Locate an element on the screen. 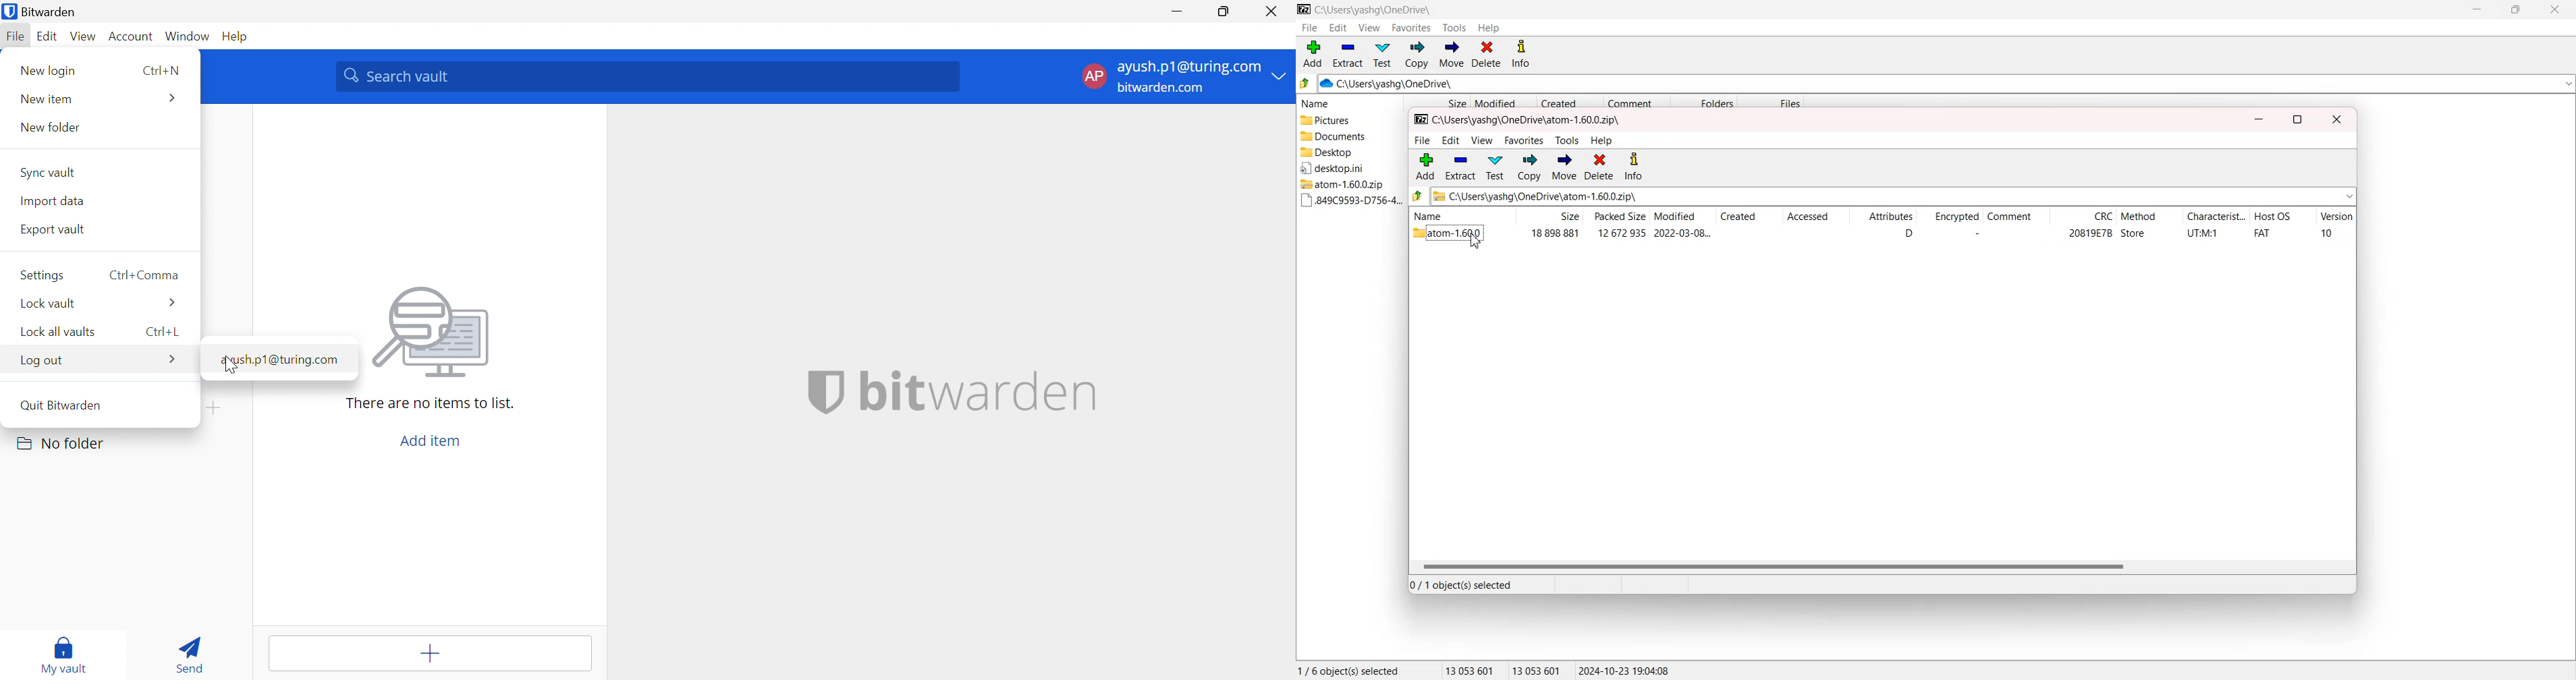  bitwarden logo is located at coordinates (825, 391).